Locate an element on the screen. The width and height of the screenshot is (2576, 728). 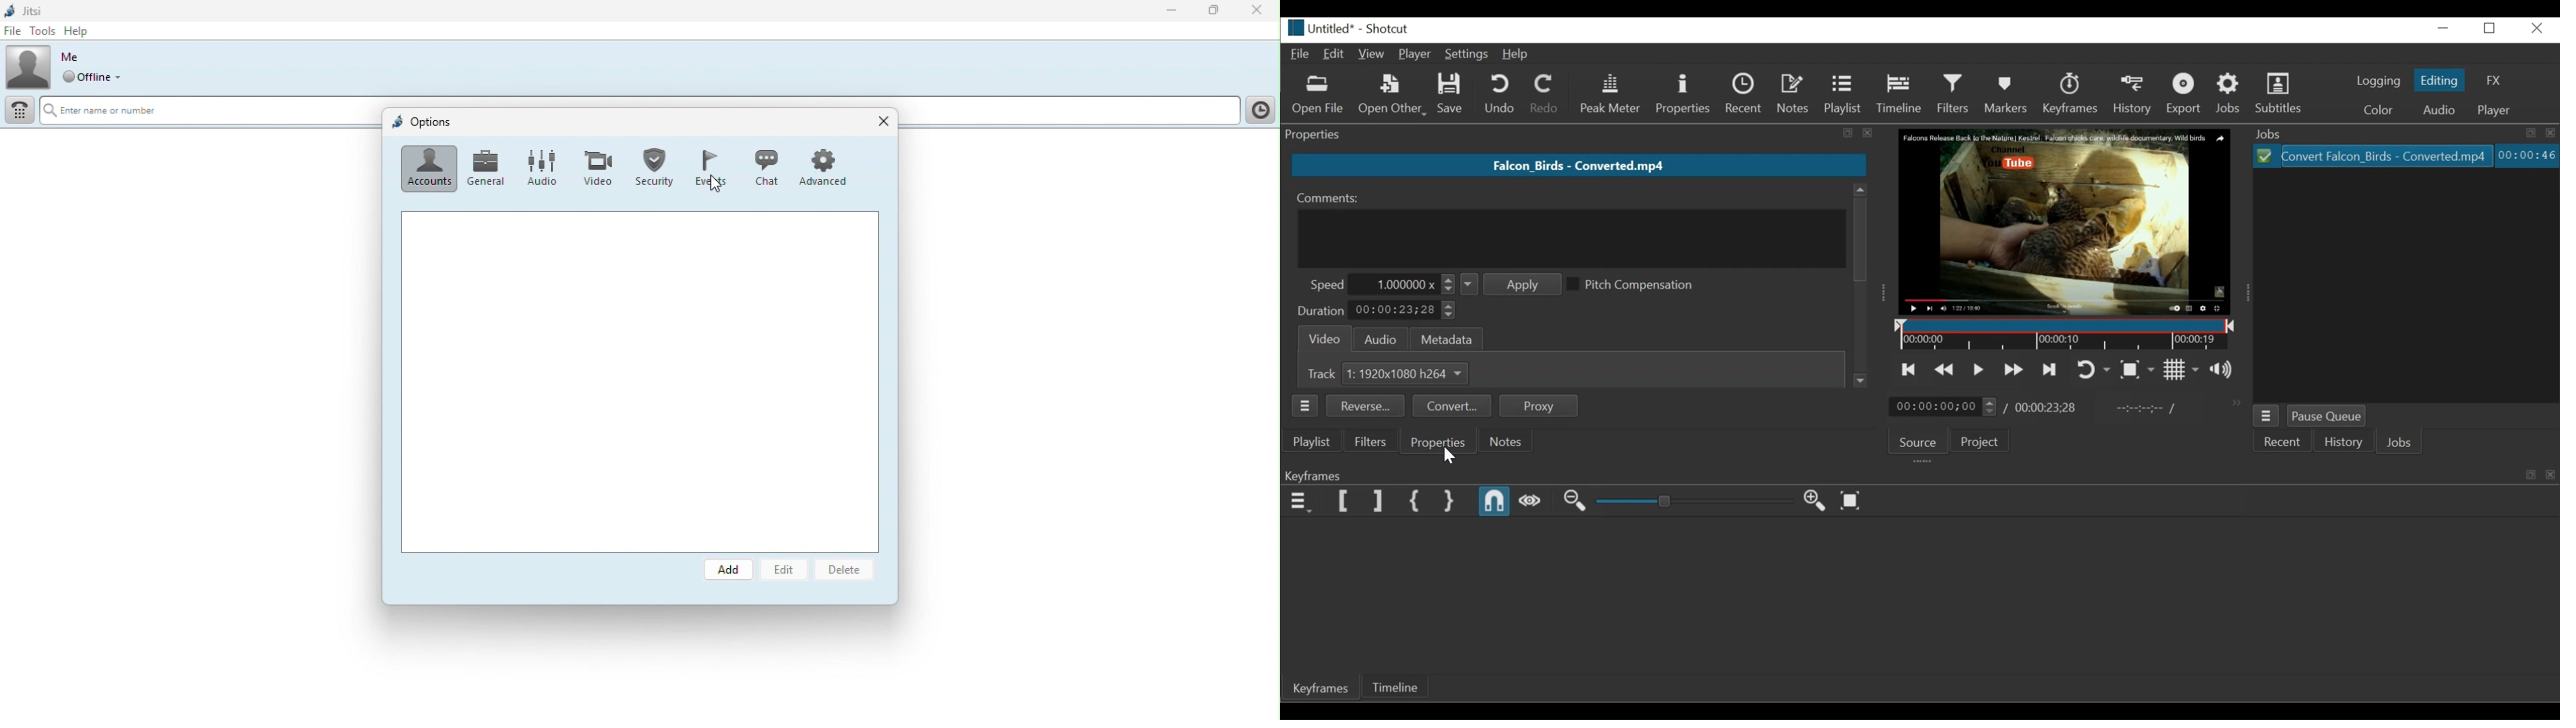
Set Second Simple keyframe is located at coordinates (1449, 501).